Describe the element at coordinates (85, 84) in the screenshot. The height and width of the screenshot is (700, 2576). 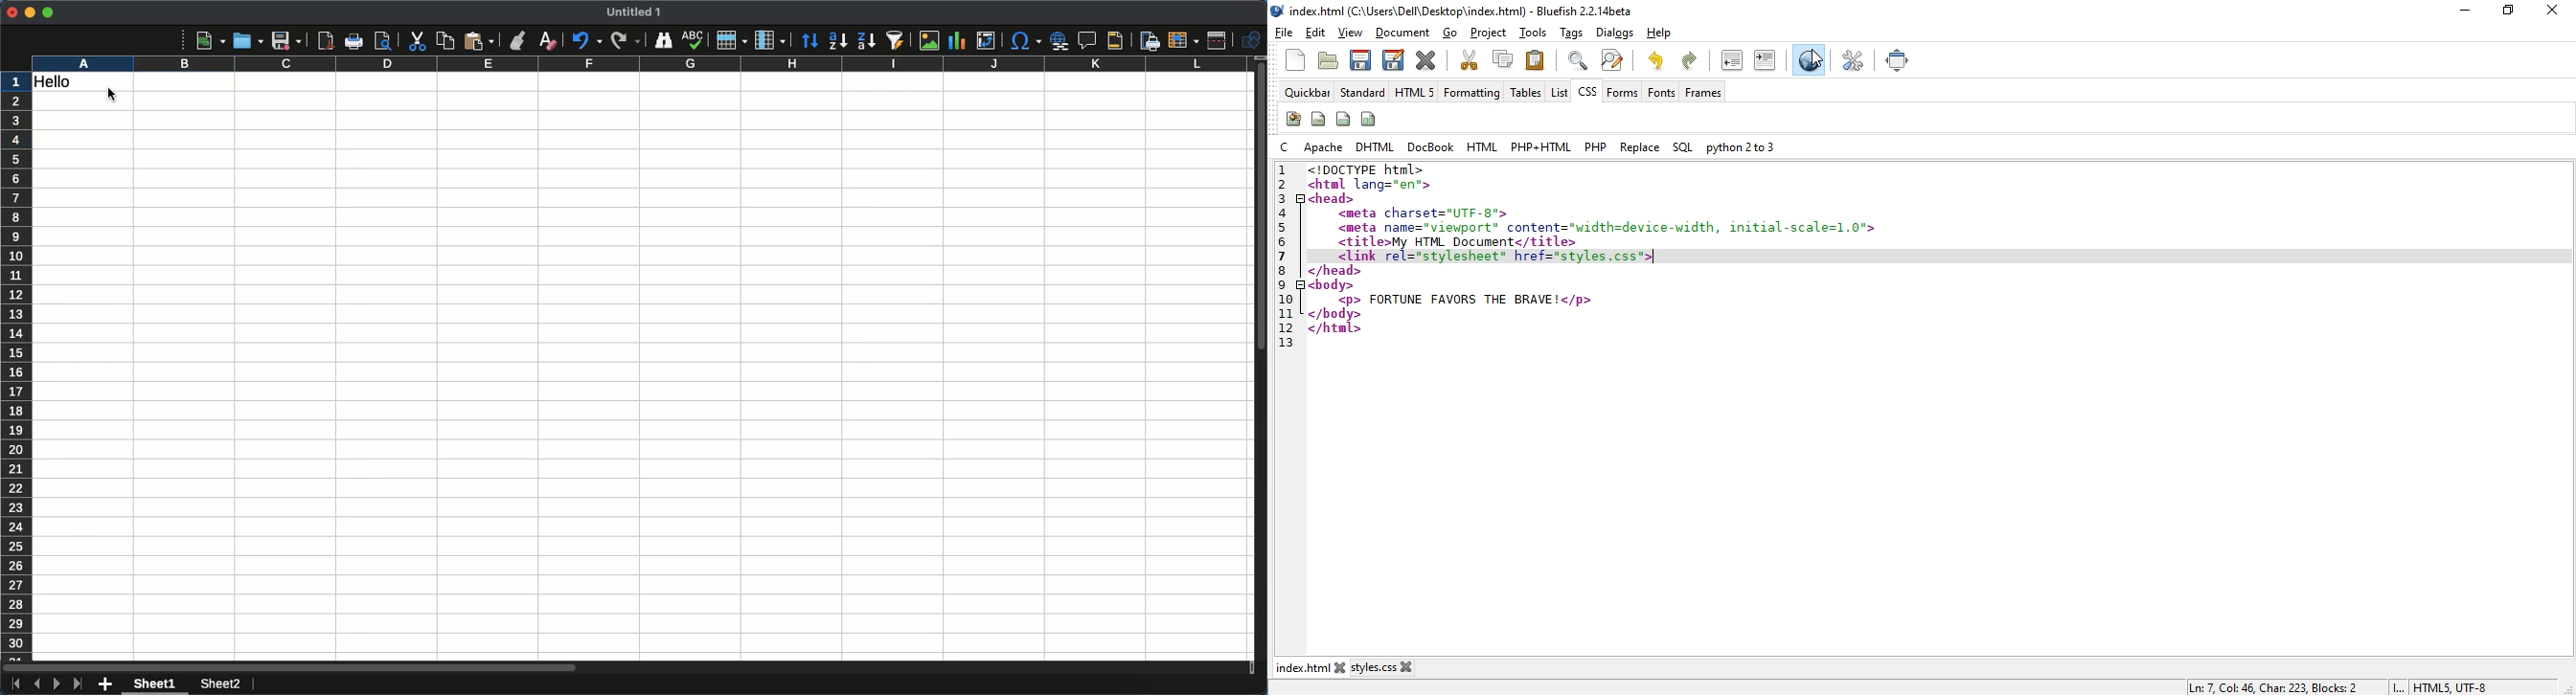
I see `Selecting A1 data` at that location.